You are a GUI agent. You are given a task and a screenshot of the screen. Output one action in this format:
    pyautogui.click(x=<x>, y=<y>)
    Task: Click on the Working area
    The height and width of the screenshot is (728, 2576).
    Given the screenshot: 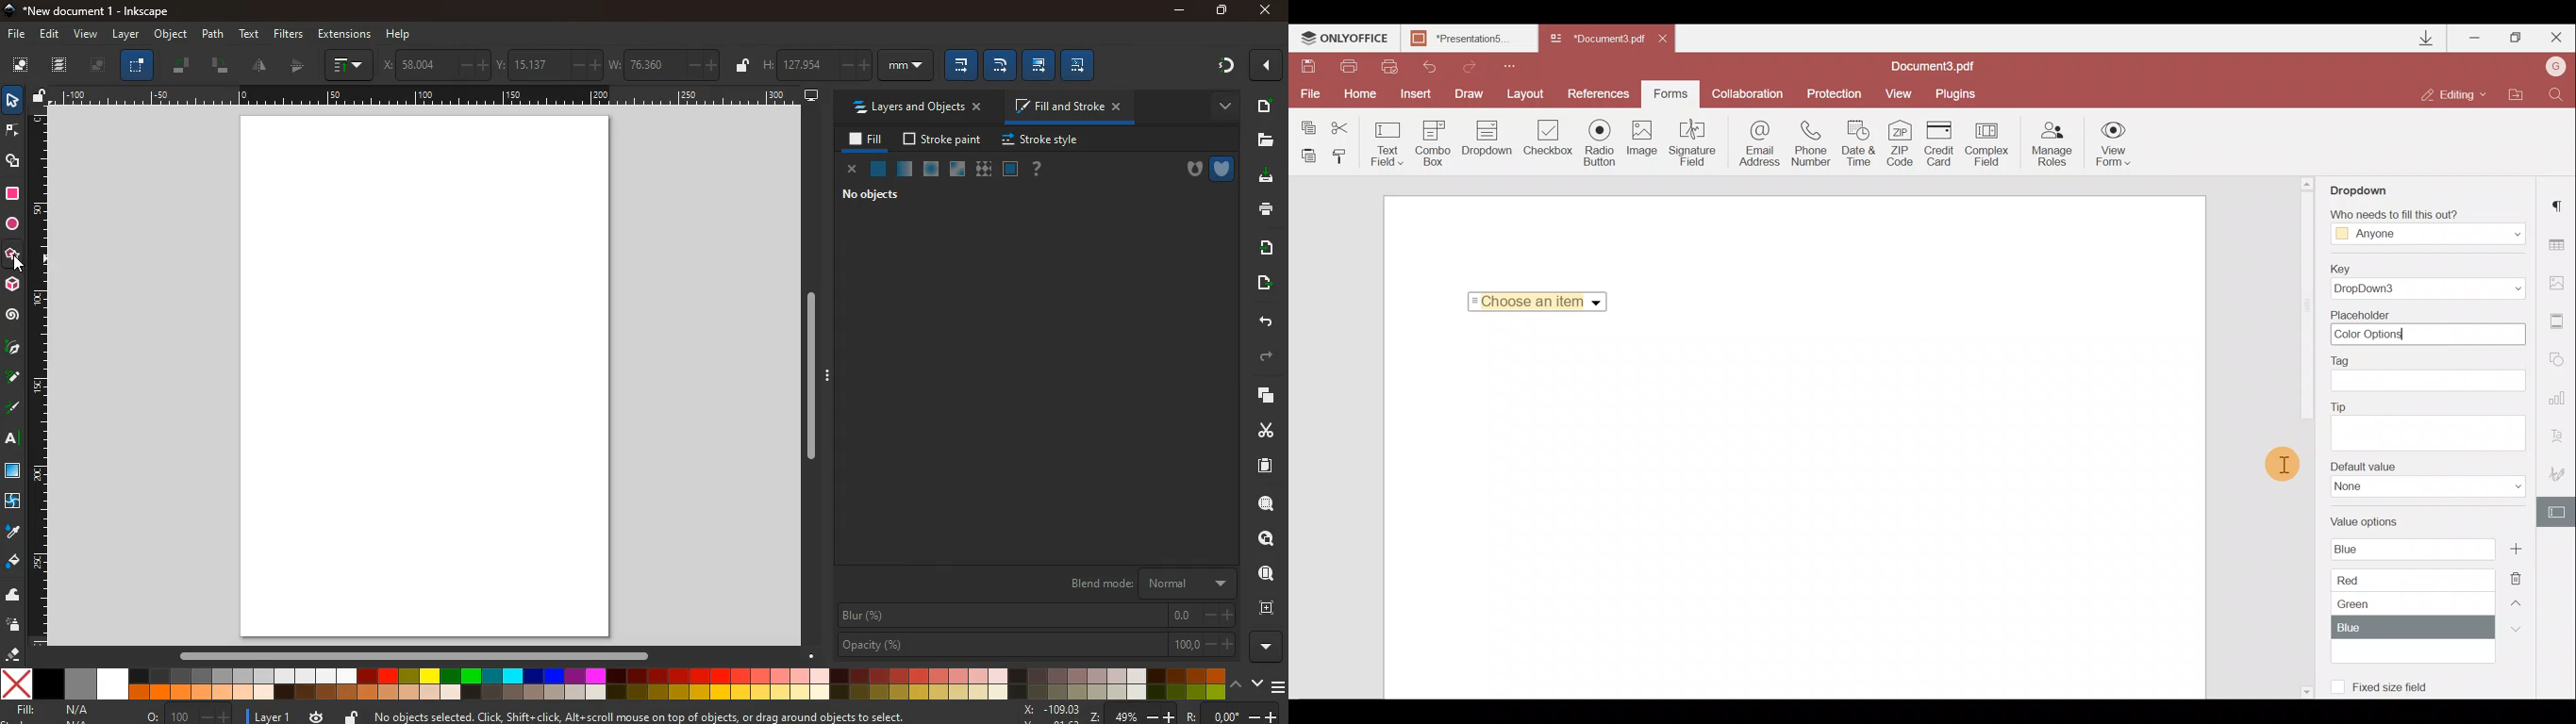 What is the action you would take?
    pyautogui.click(x=1793, y=512)
    